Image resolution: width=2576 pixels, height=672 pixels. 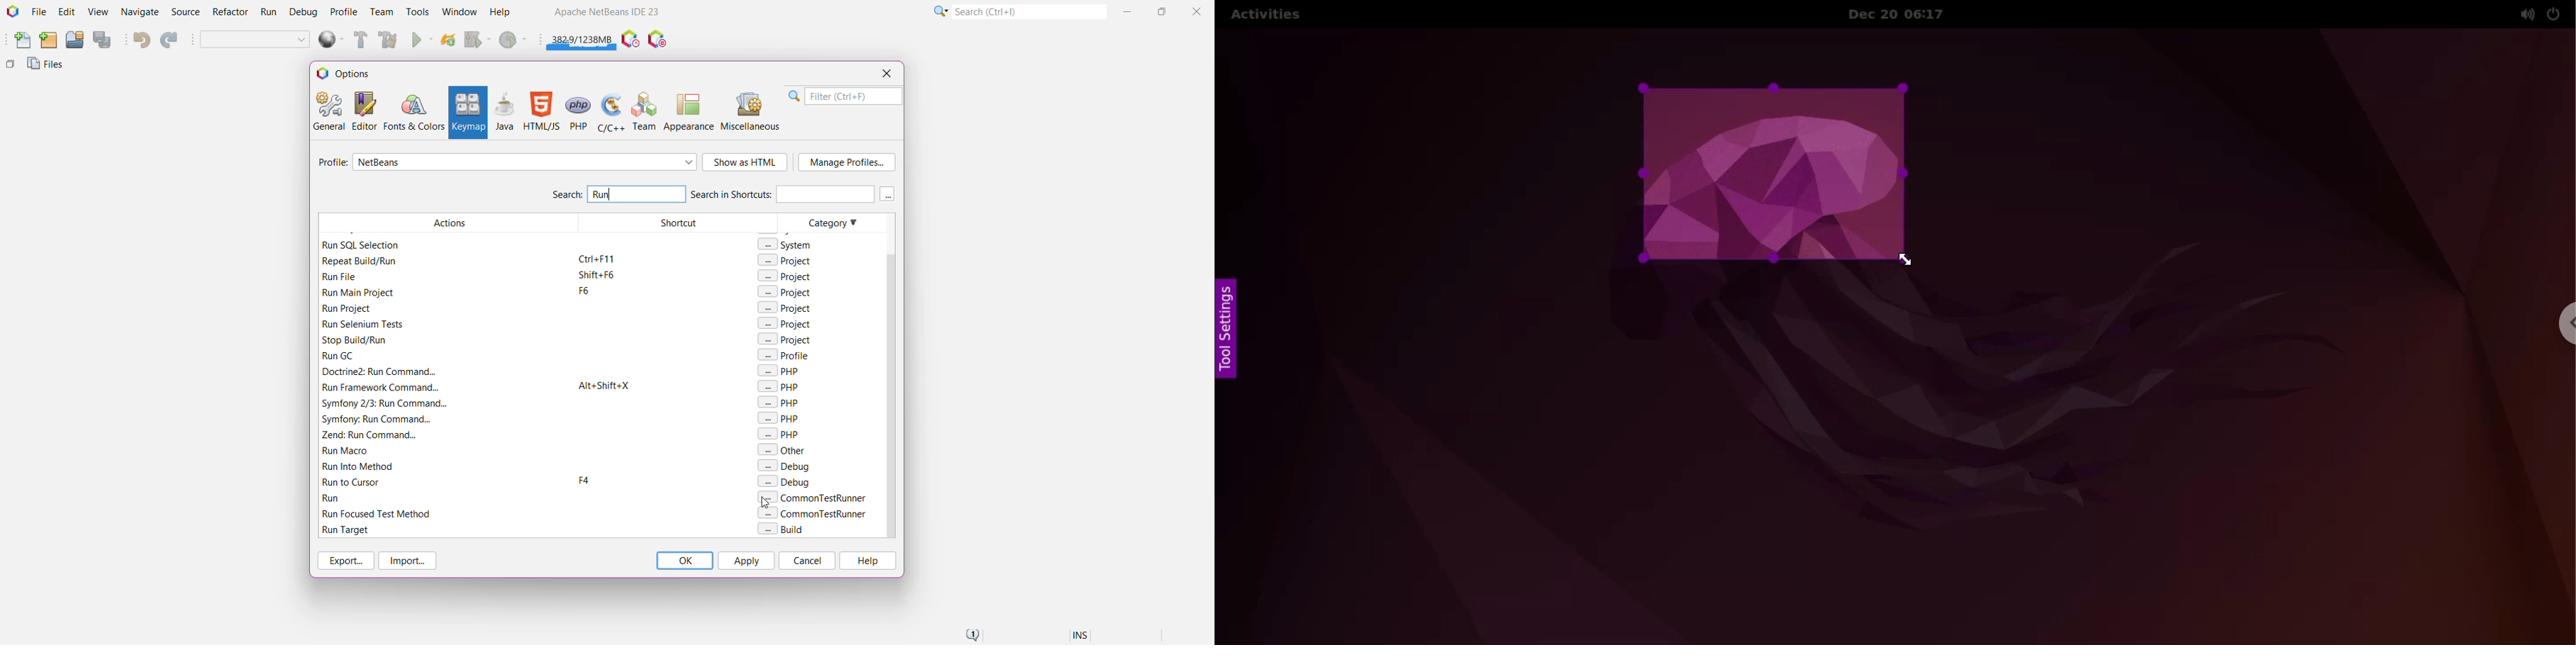 I want to click on cursor, so click(x=1916, y=265).